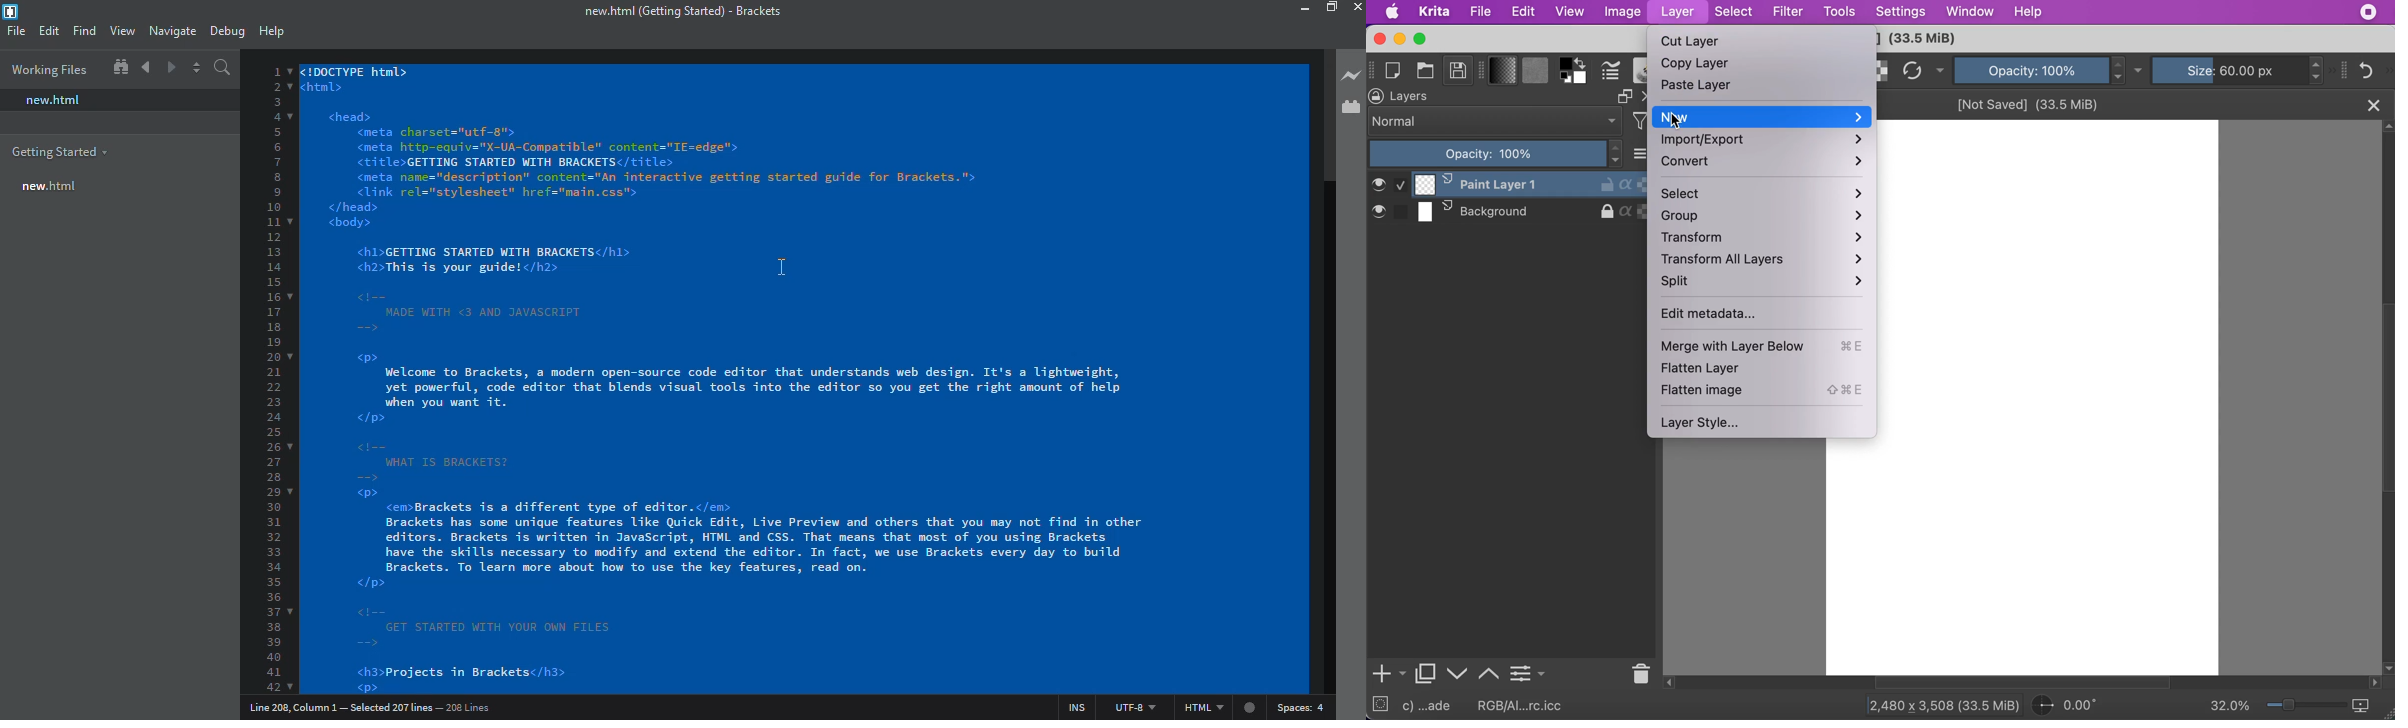 The height and width of the screenshot is (728, 2408). I want to click on open an existing document, so click(1427, 72).